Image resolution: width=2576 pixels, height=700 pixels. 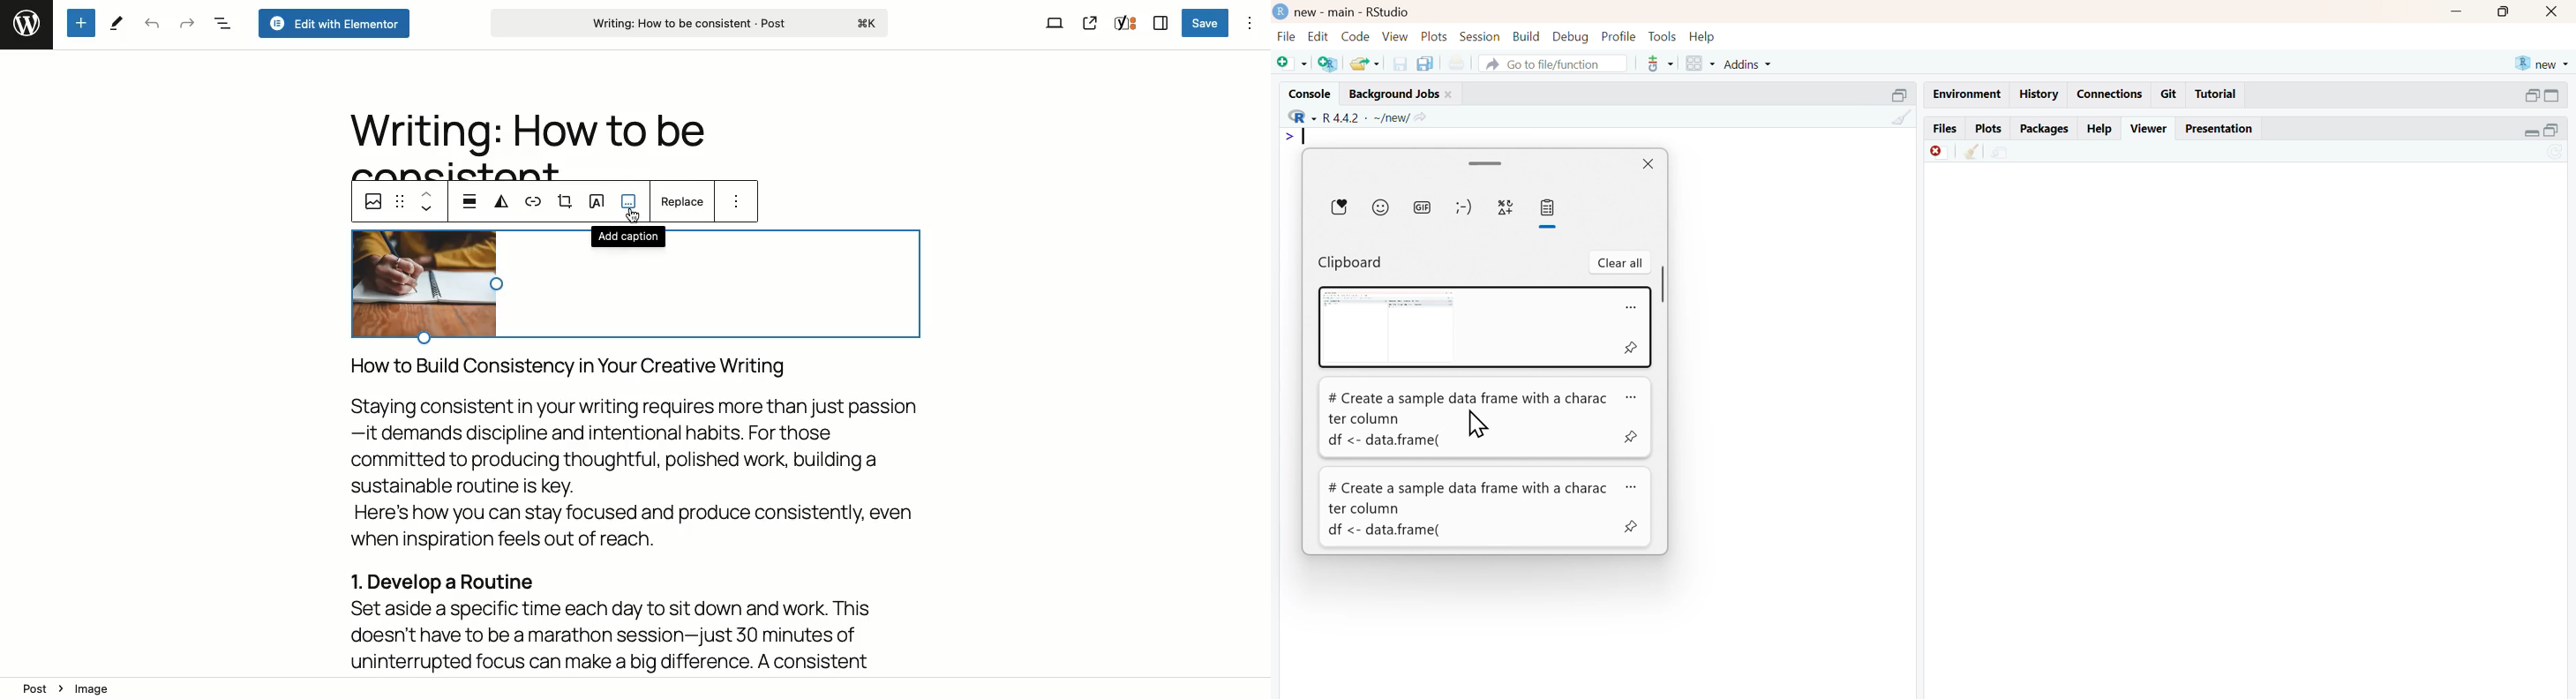 What do you see at coordinates (2551, 131) in the screenshot?
I see `open in separate window` at bounding box center [2551, 131].